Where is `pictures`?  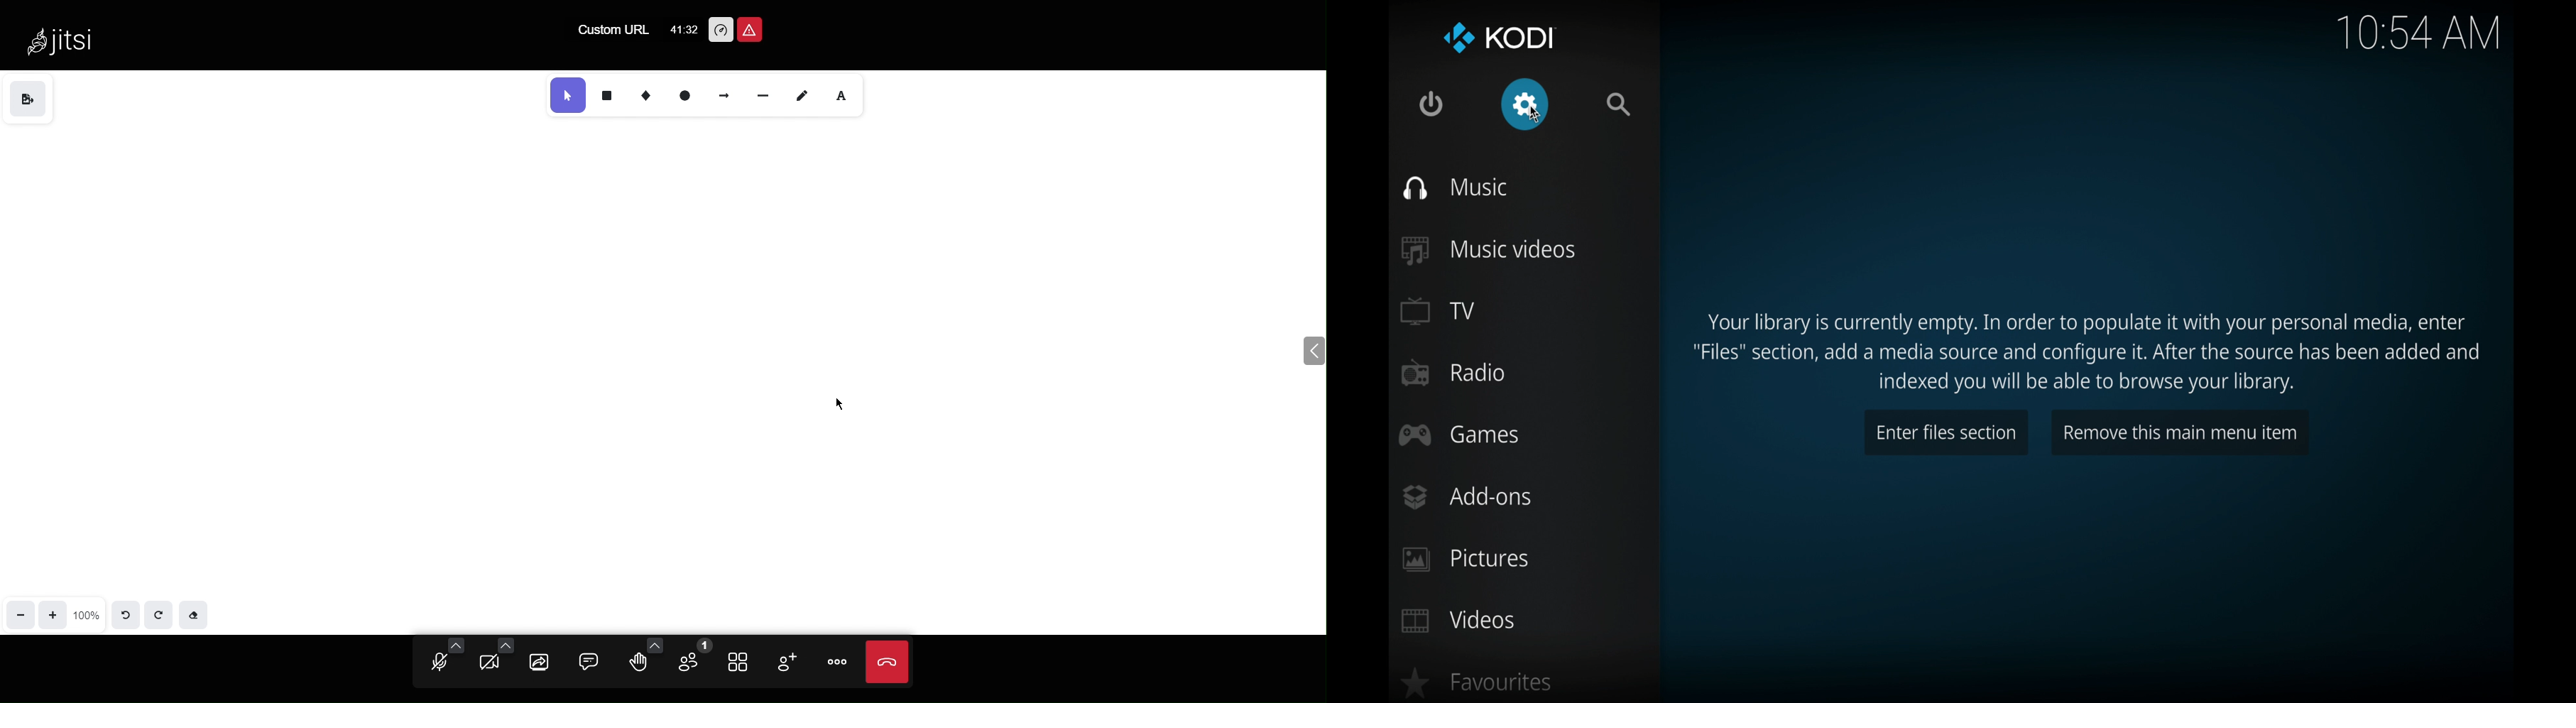 pictures is located at coordinates (1466, 560).